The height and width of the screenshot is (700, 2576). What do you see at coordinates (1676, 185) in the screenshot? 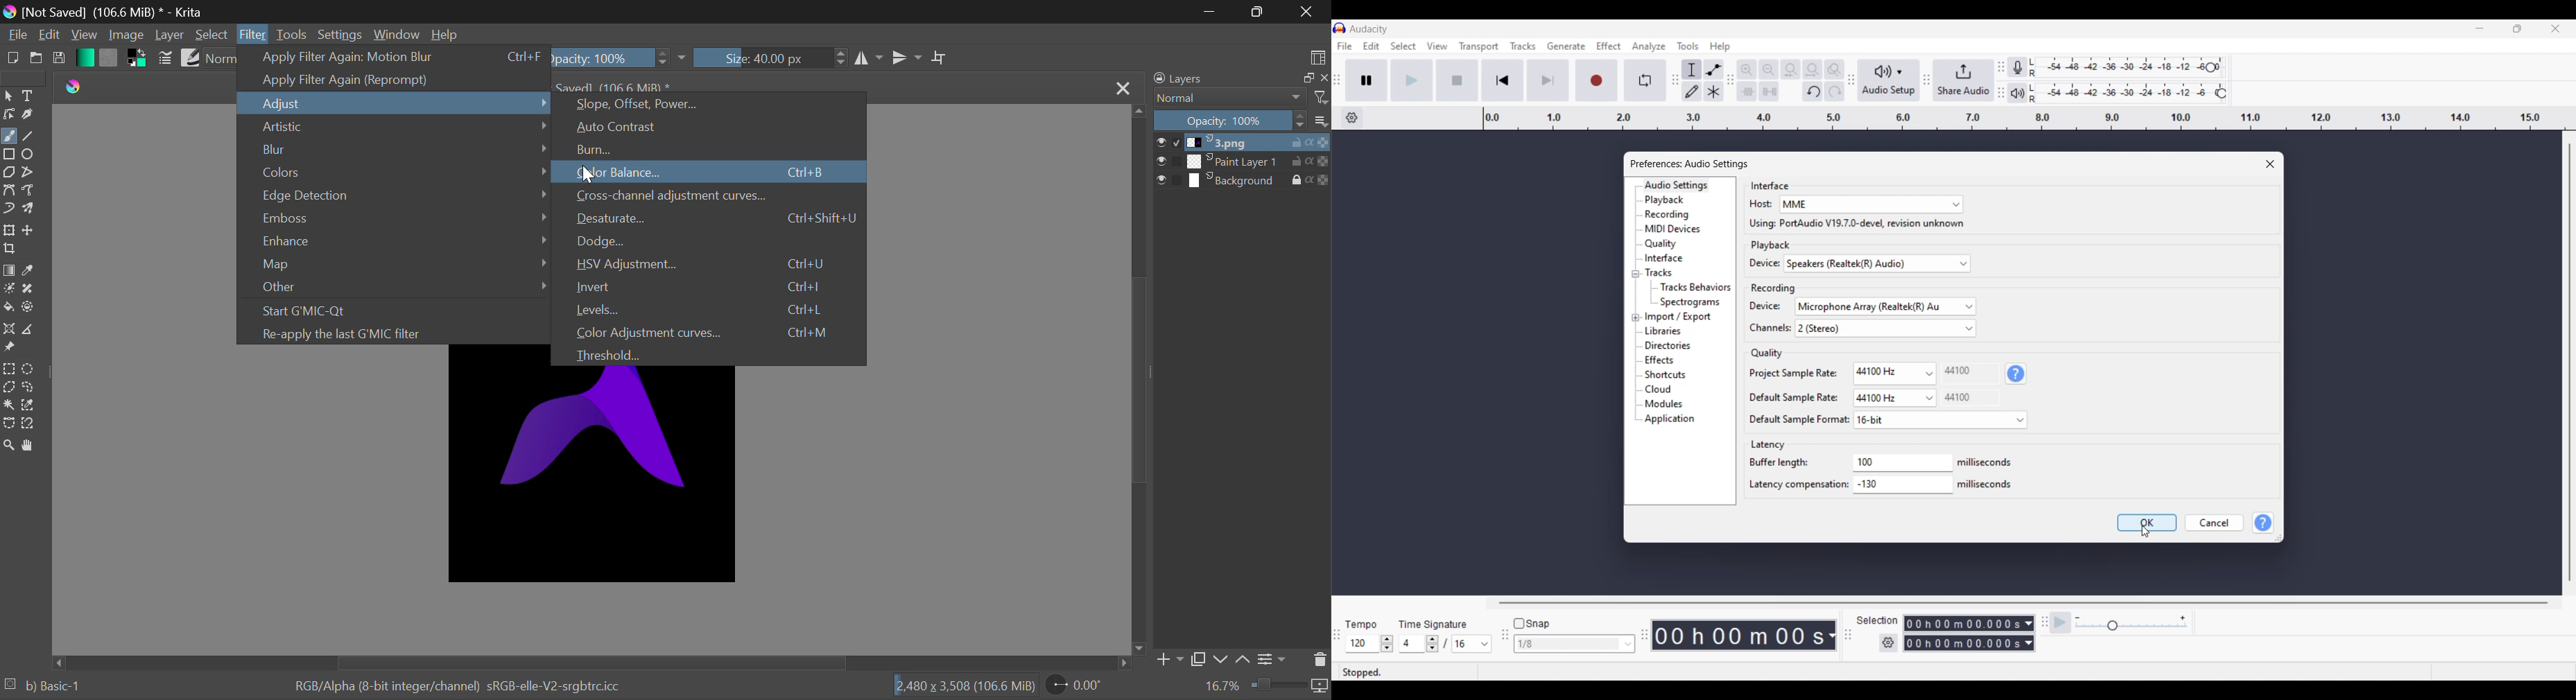
I see `Audio settings, current selection` at bounding box center [1676, 185].